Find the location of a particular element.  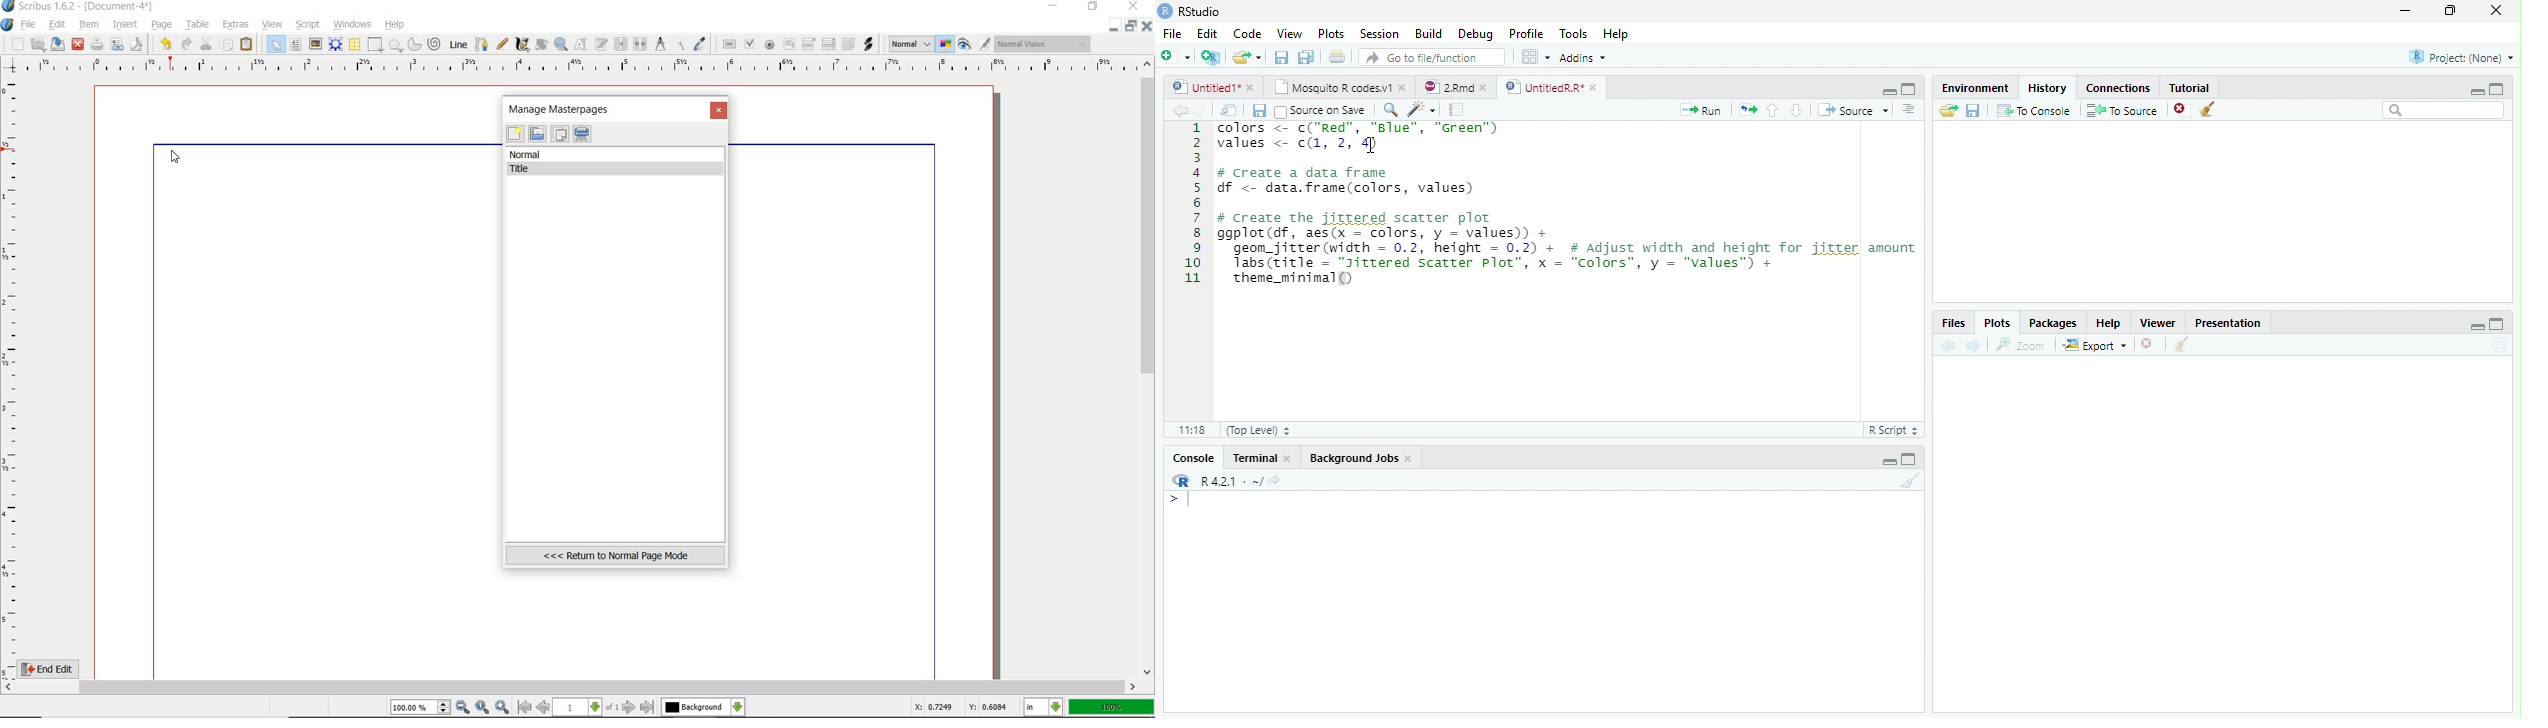

close is located at coordinates (1409, 458).